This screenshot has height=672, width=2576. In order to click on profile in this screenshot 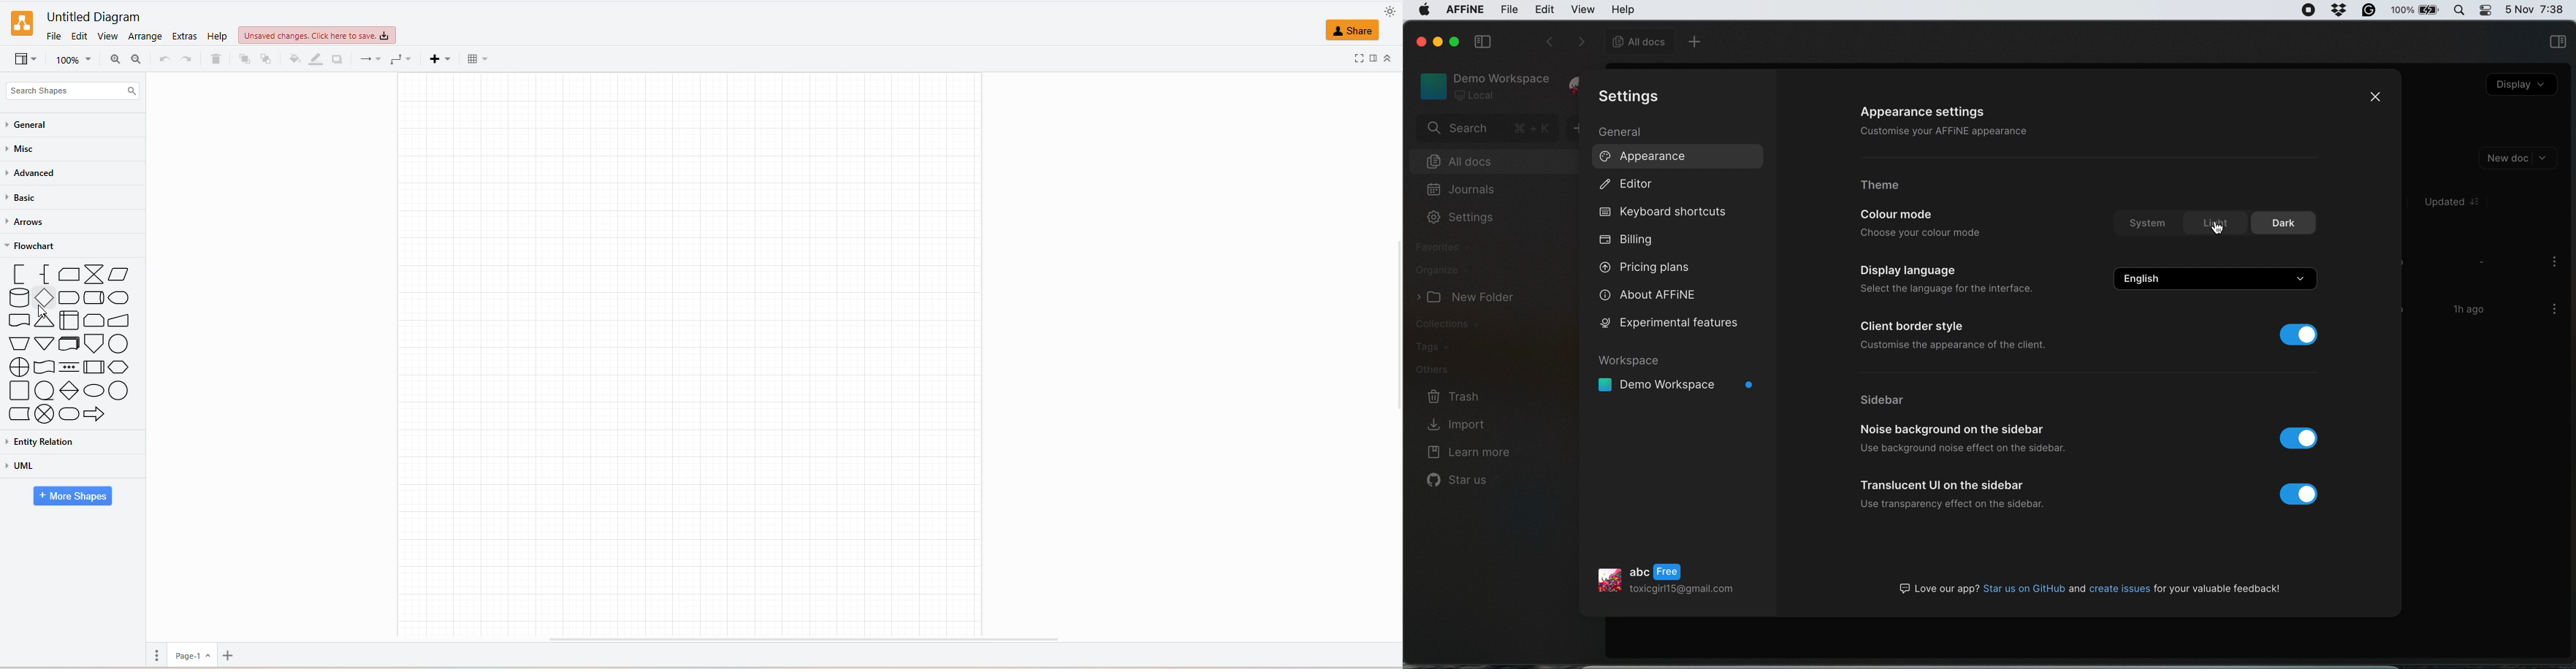, I will do `click(1574, 81)`.